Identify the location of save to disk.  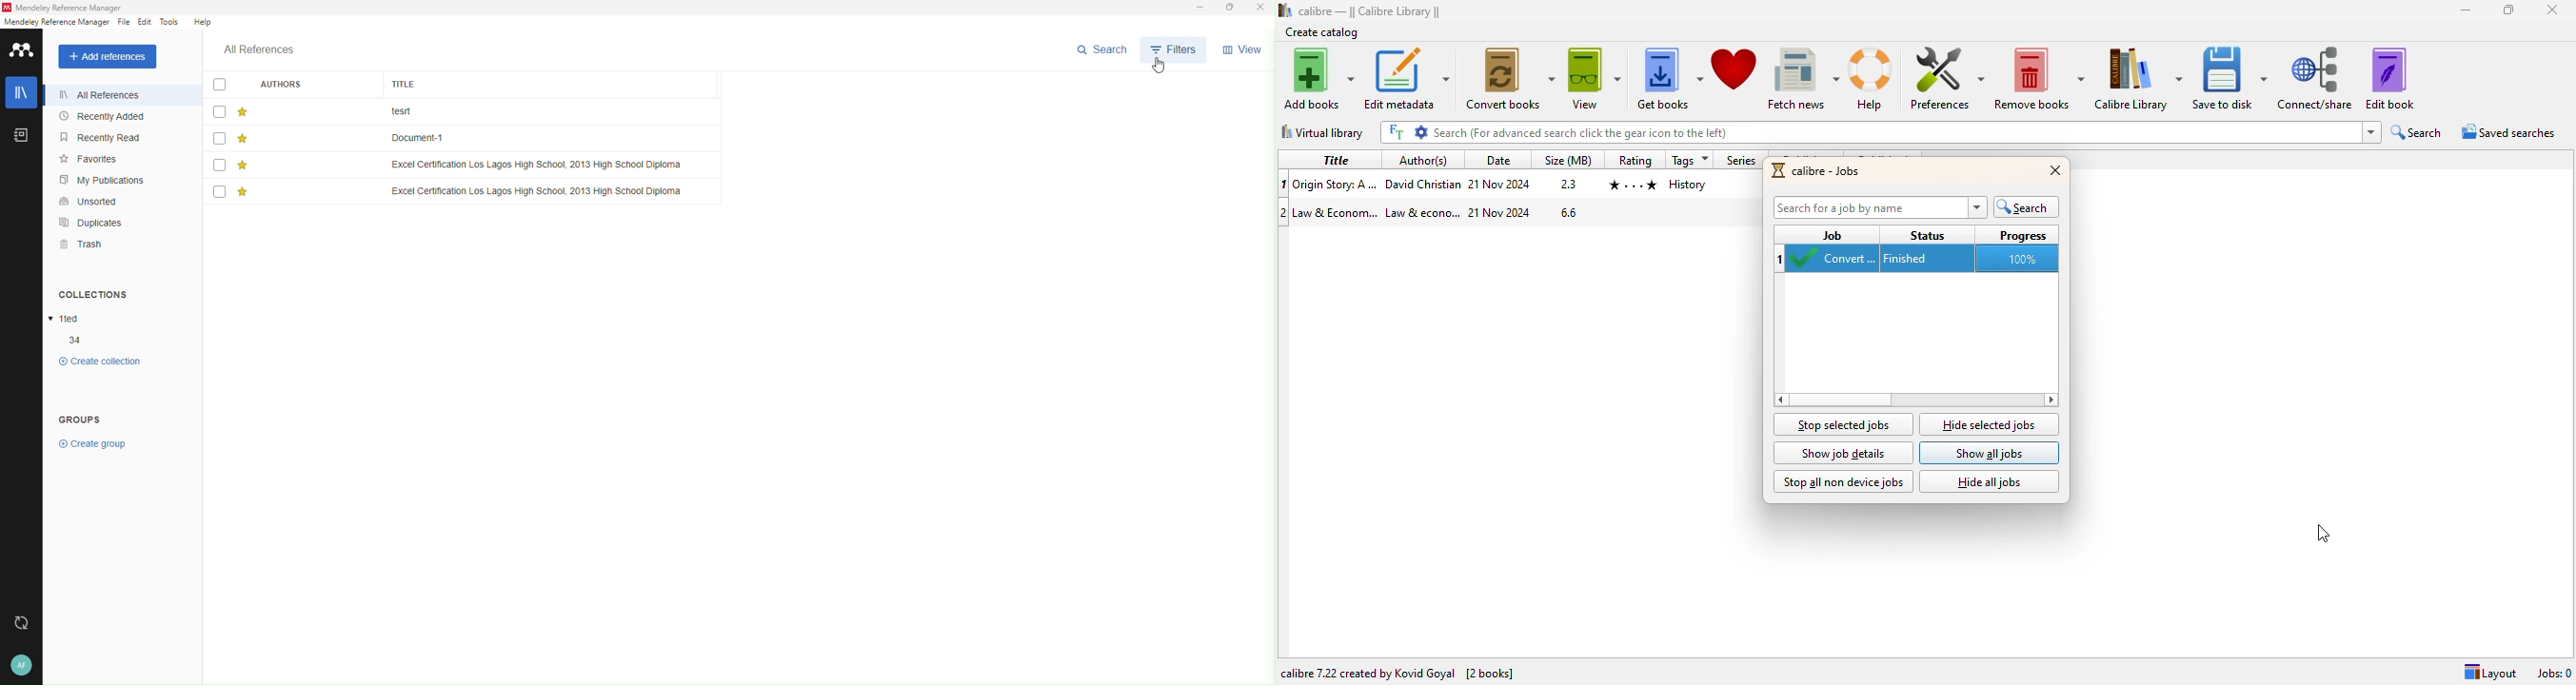
(2231, 79).